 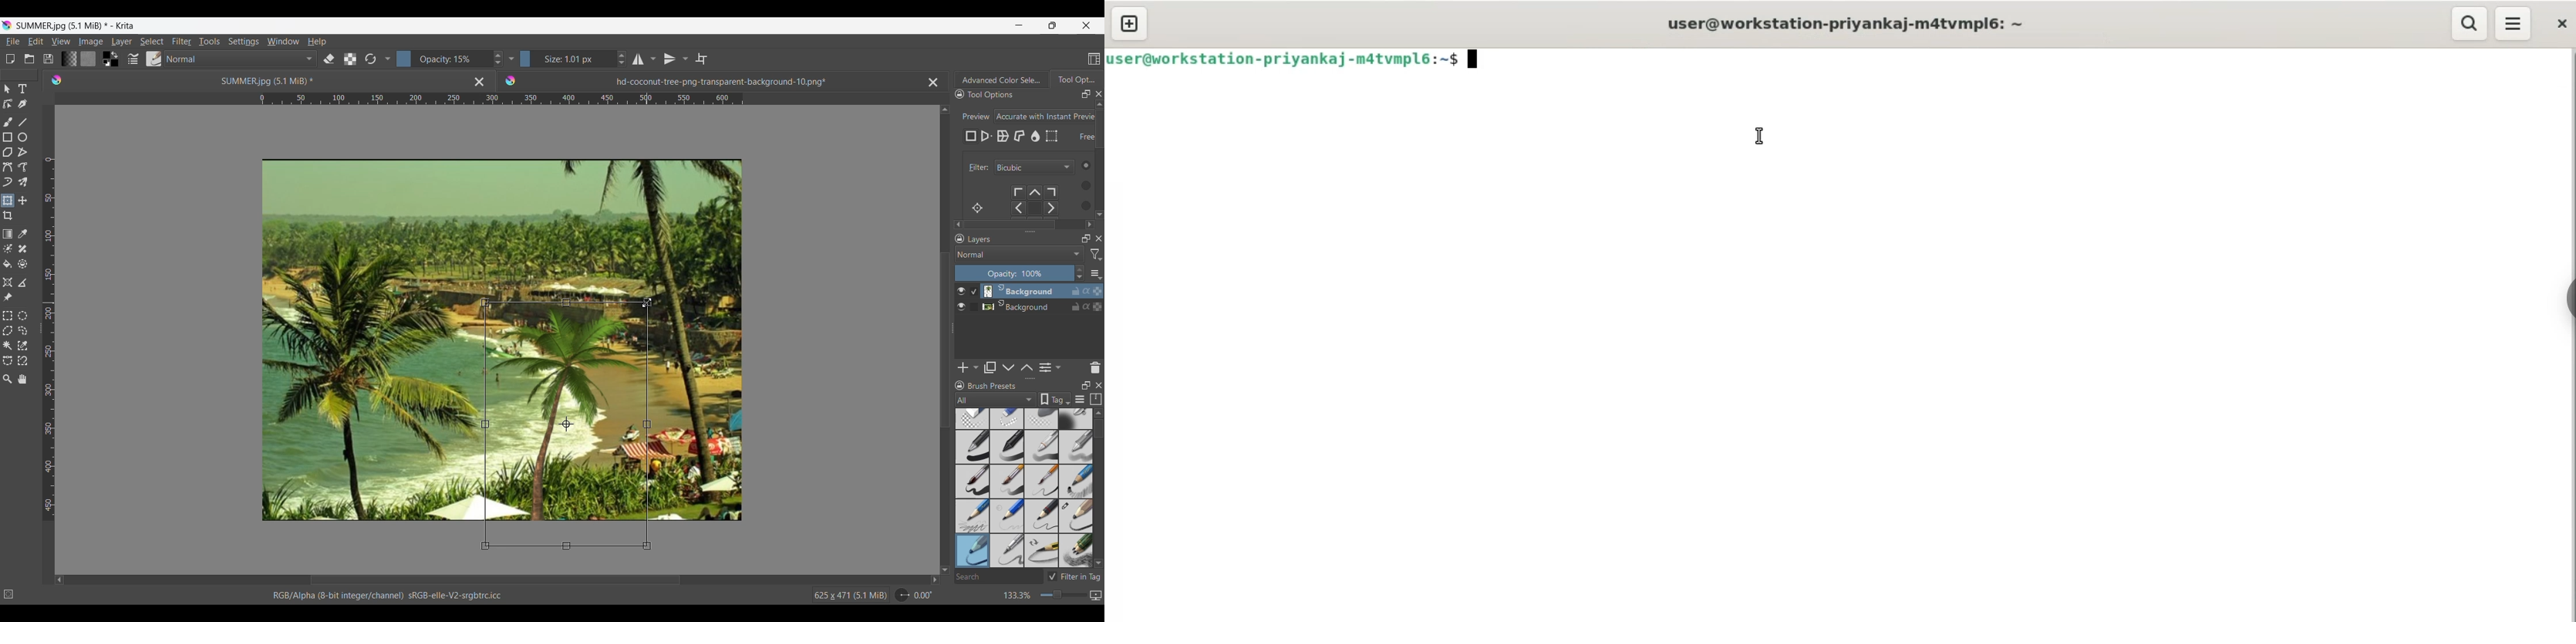 I want to click on Left, so click(x=59, y=579).